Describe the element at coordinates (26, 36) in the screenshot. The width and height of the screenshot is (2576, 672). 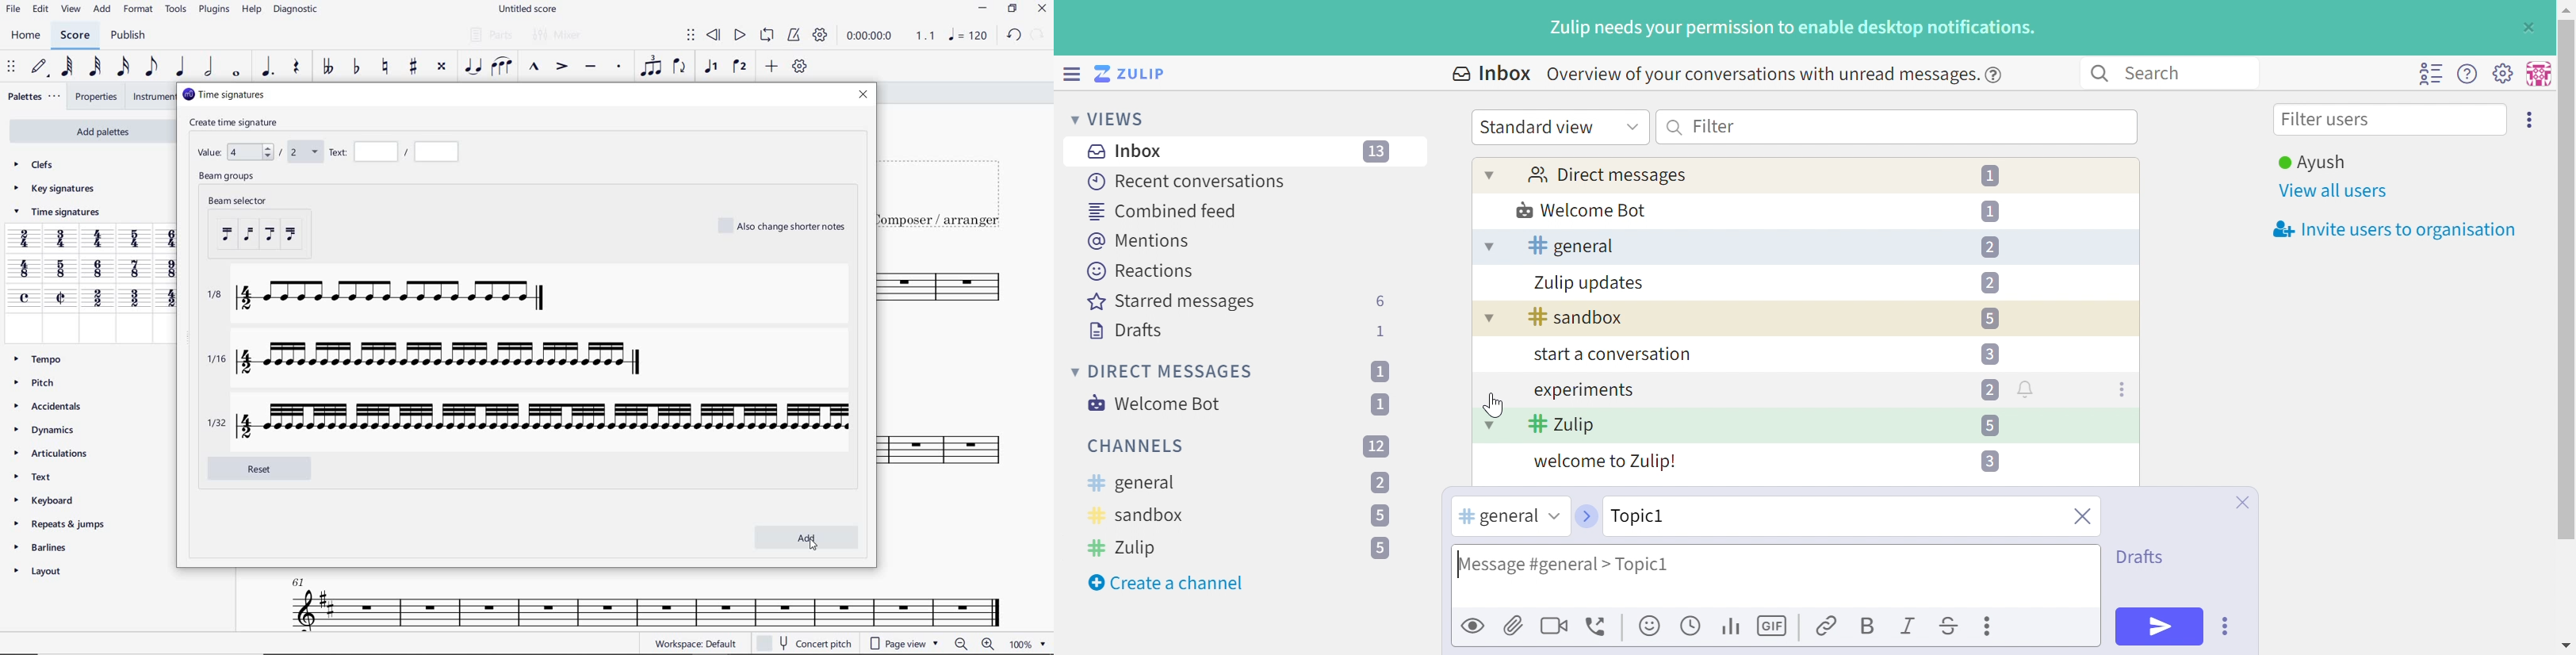
I see `HOME` at that location.